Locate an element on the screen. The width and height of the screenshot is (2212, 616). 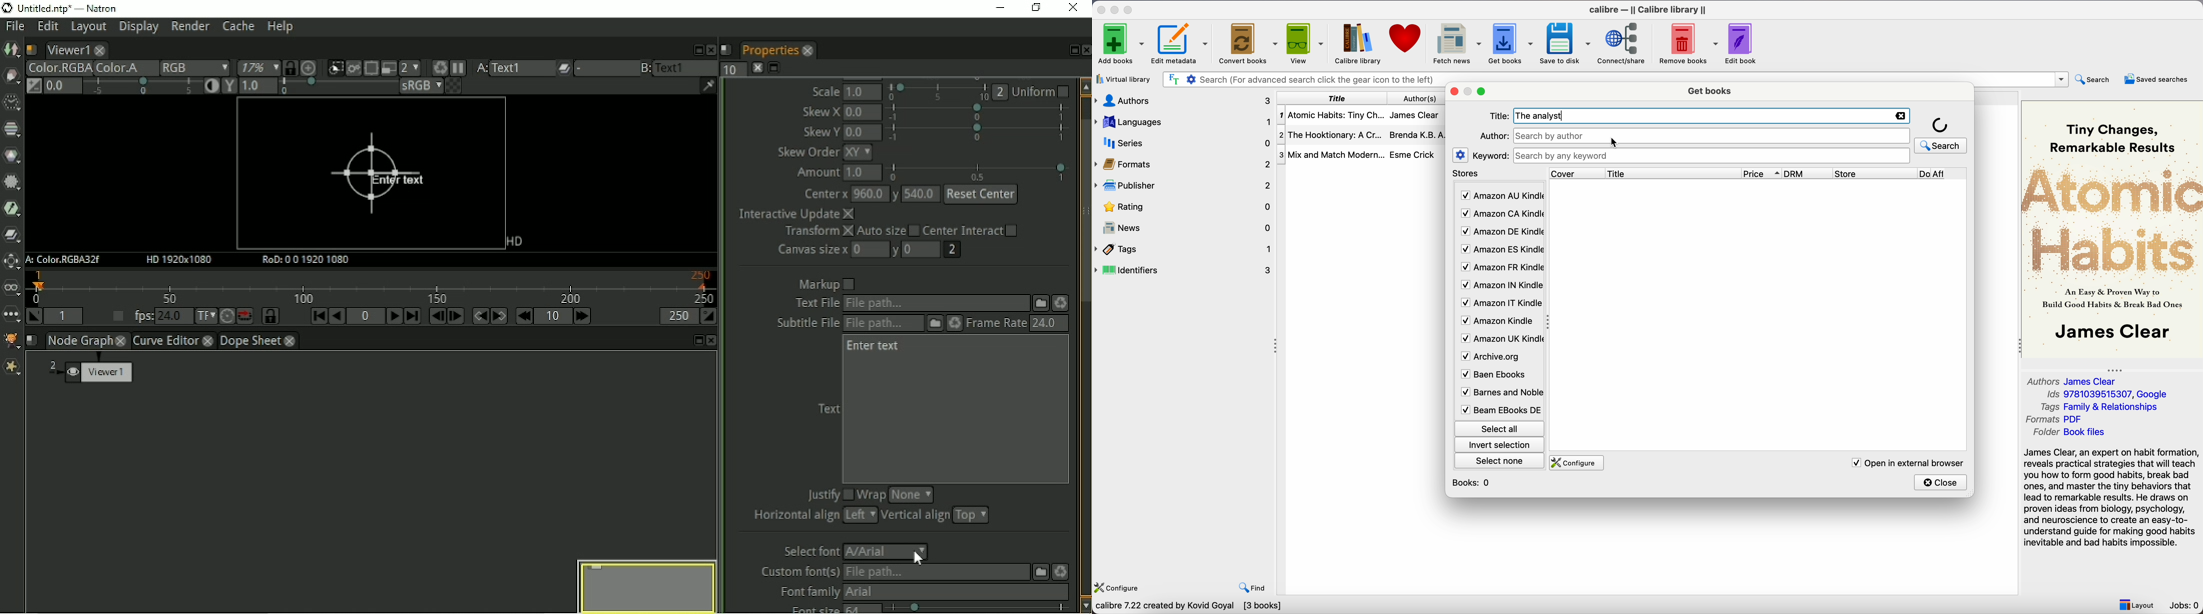
invert selection is located at coordinates (1500, 446).